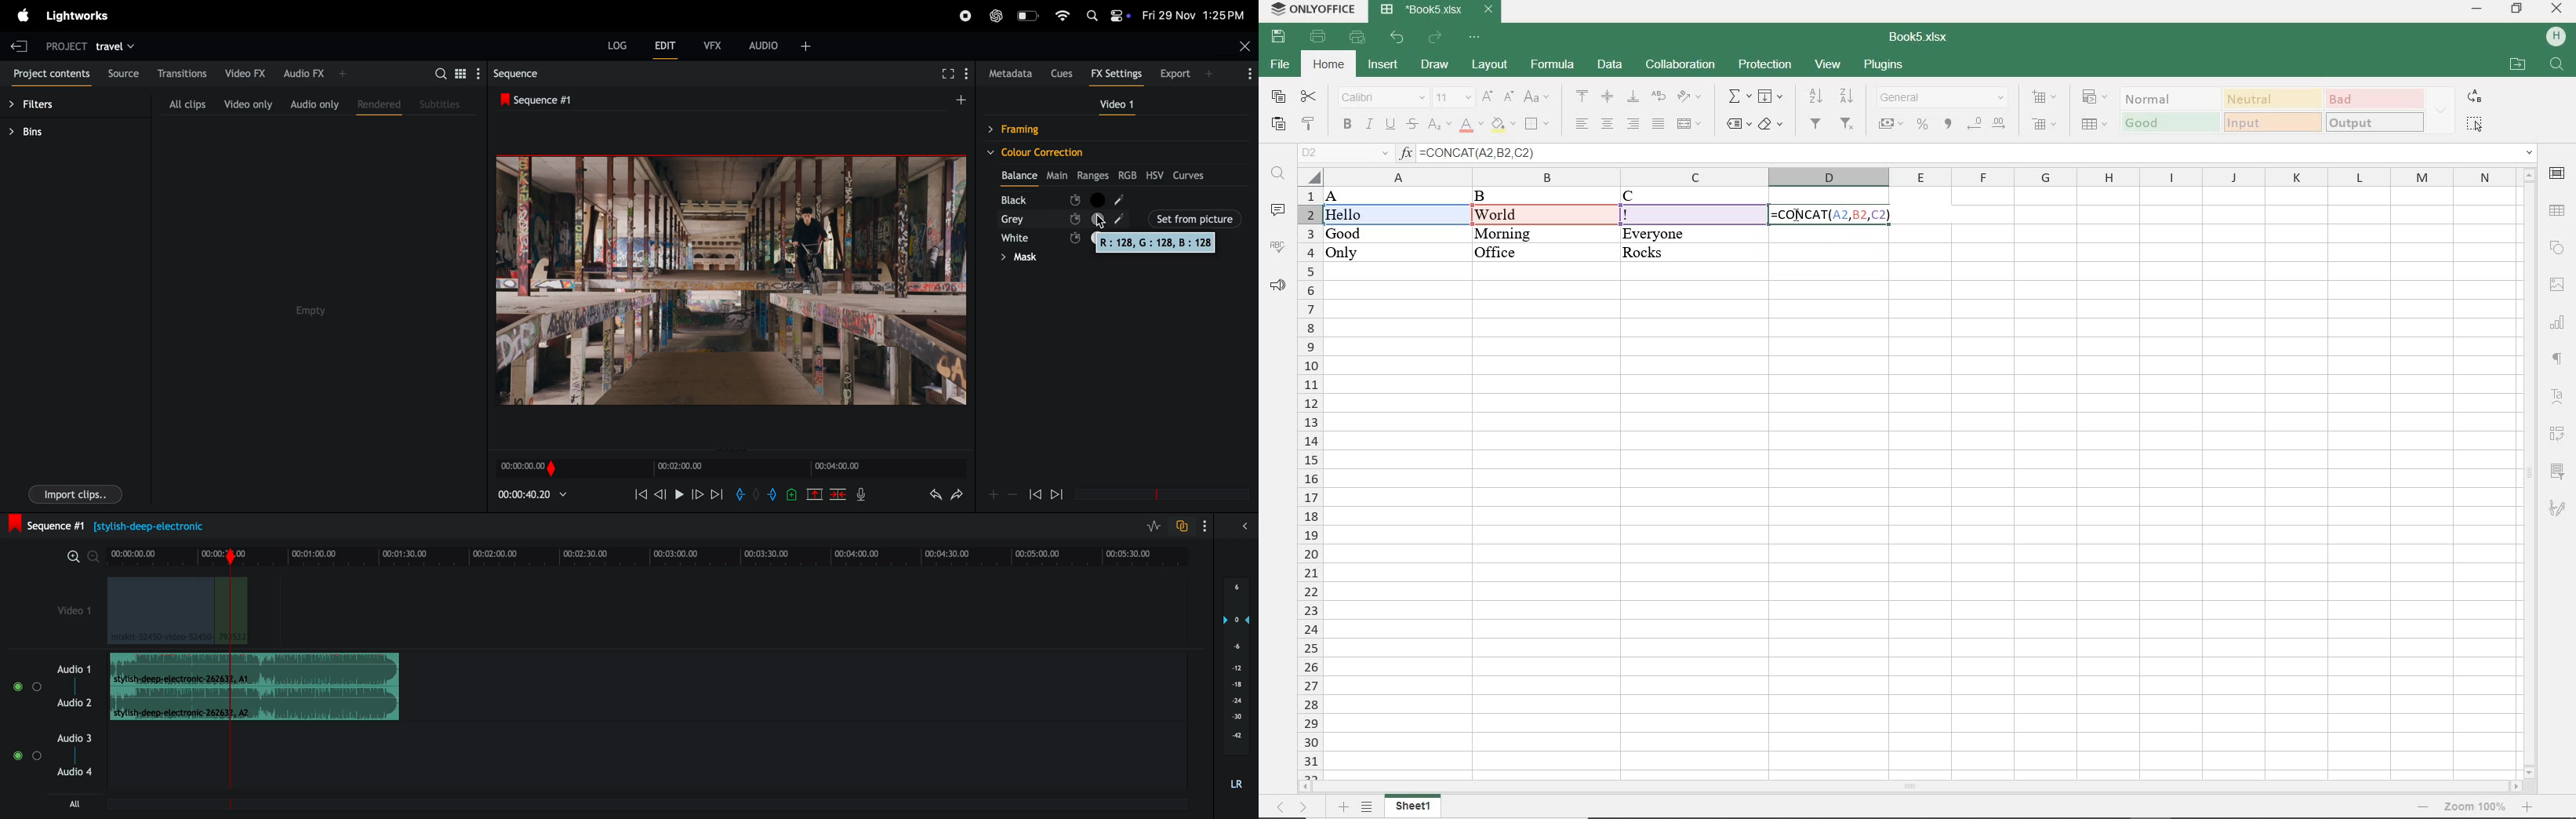 The image size is (2576, 840). Describe the element at coordinates (2475, 97) in the screenshot. I see `REPLACE` at that location.